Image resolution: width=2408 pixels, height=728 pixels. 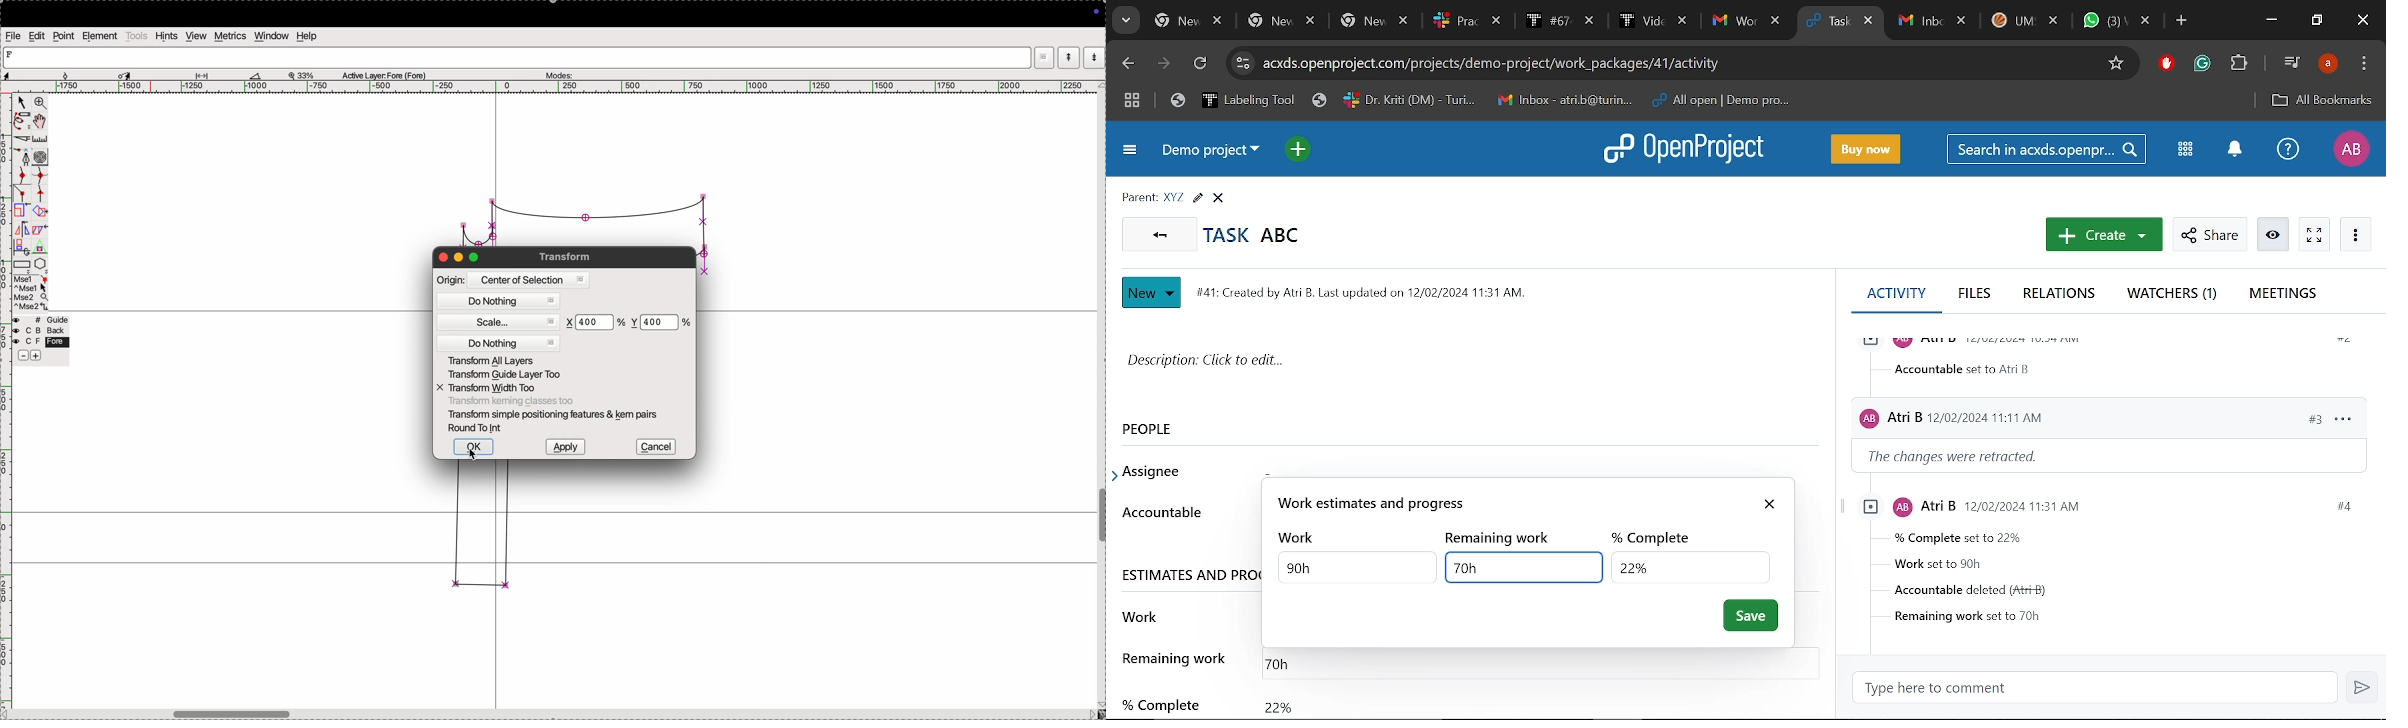 What do you see at coordinates (99, 36) in the screenshot?
I see `element` at bounding box center [99, 36].